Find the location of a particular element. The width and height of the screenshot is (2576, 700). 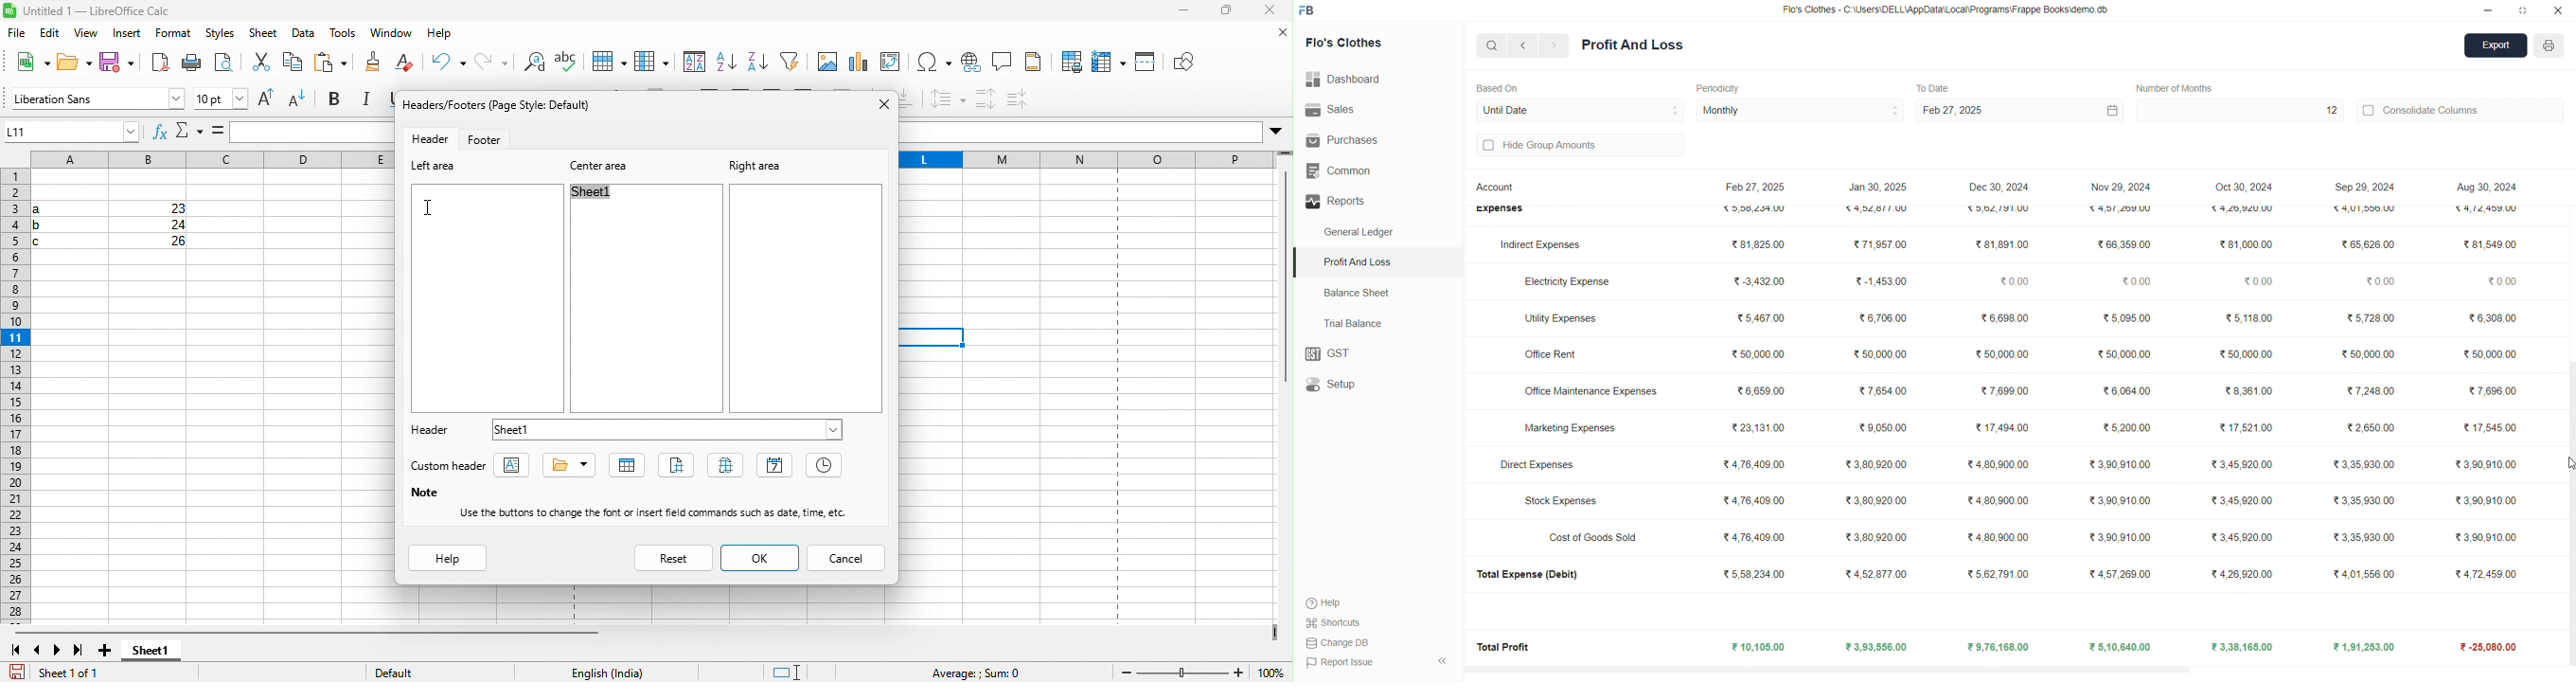

₹ 5,118.00 is located at coordinates (2245, 317).